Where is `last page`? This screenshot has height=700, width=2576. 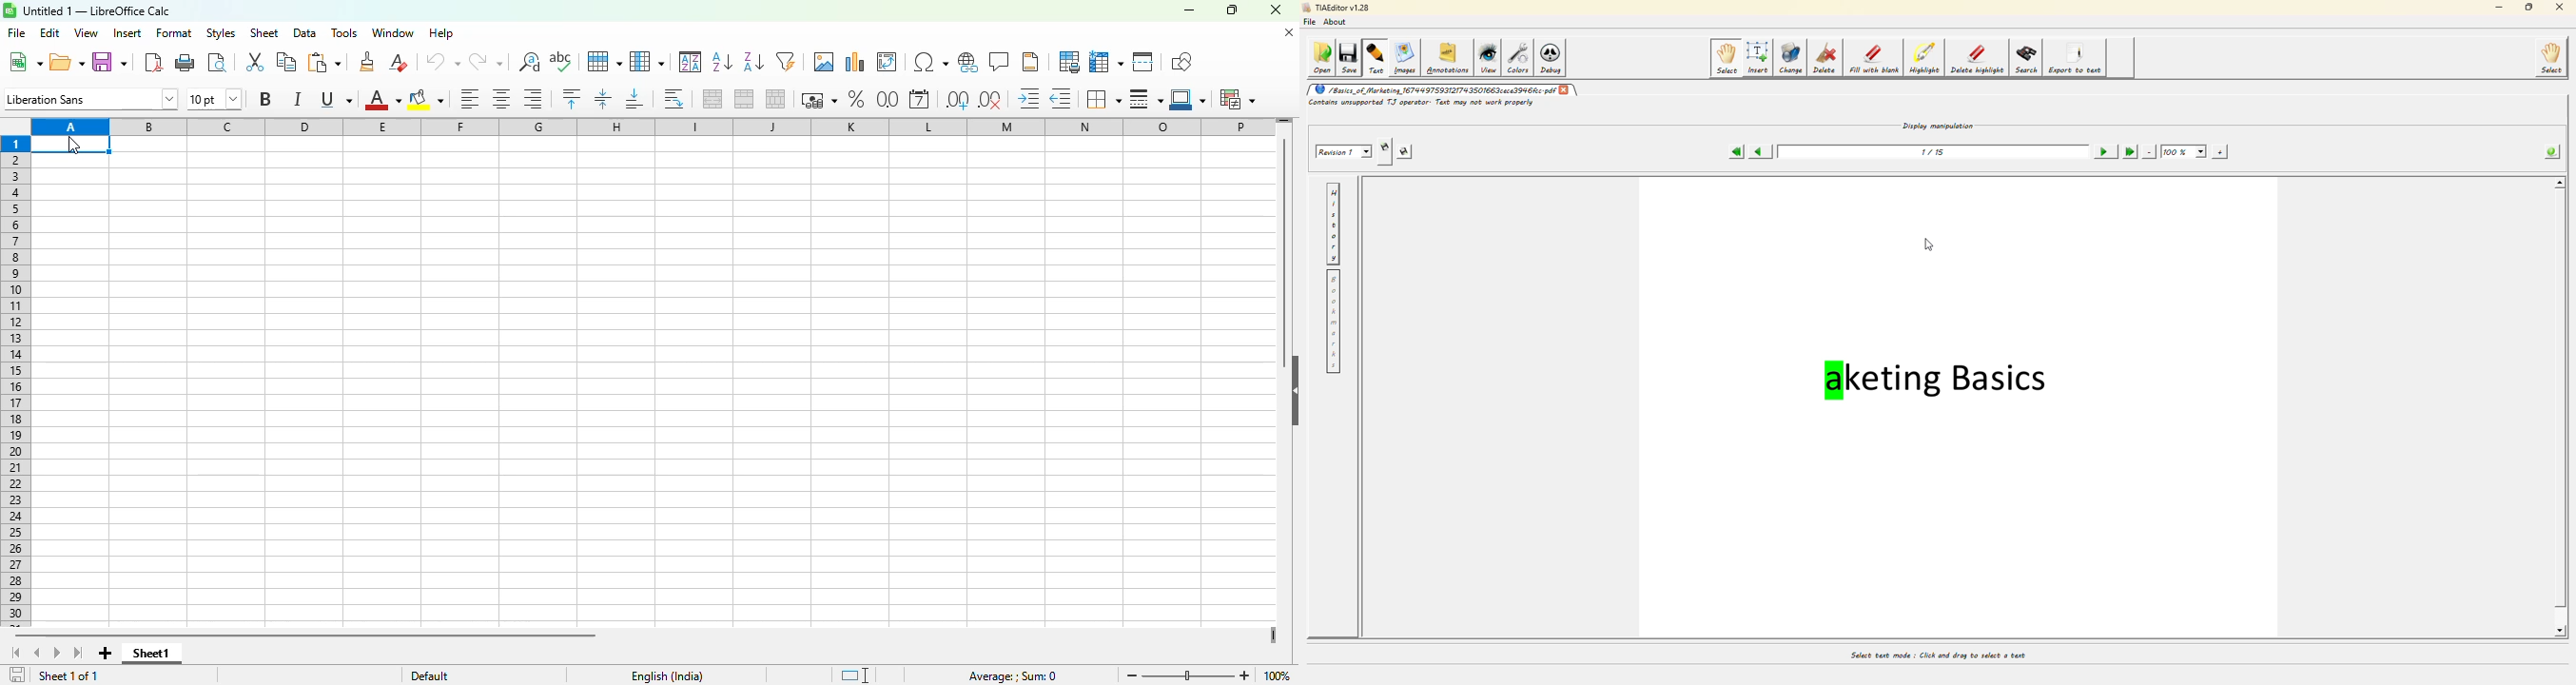 last page is located at coordinates (2129, 151).